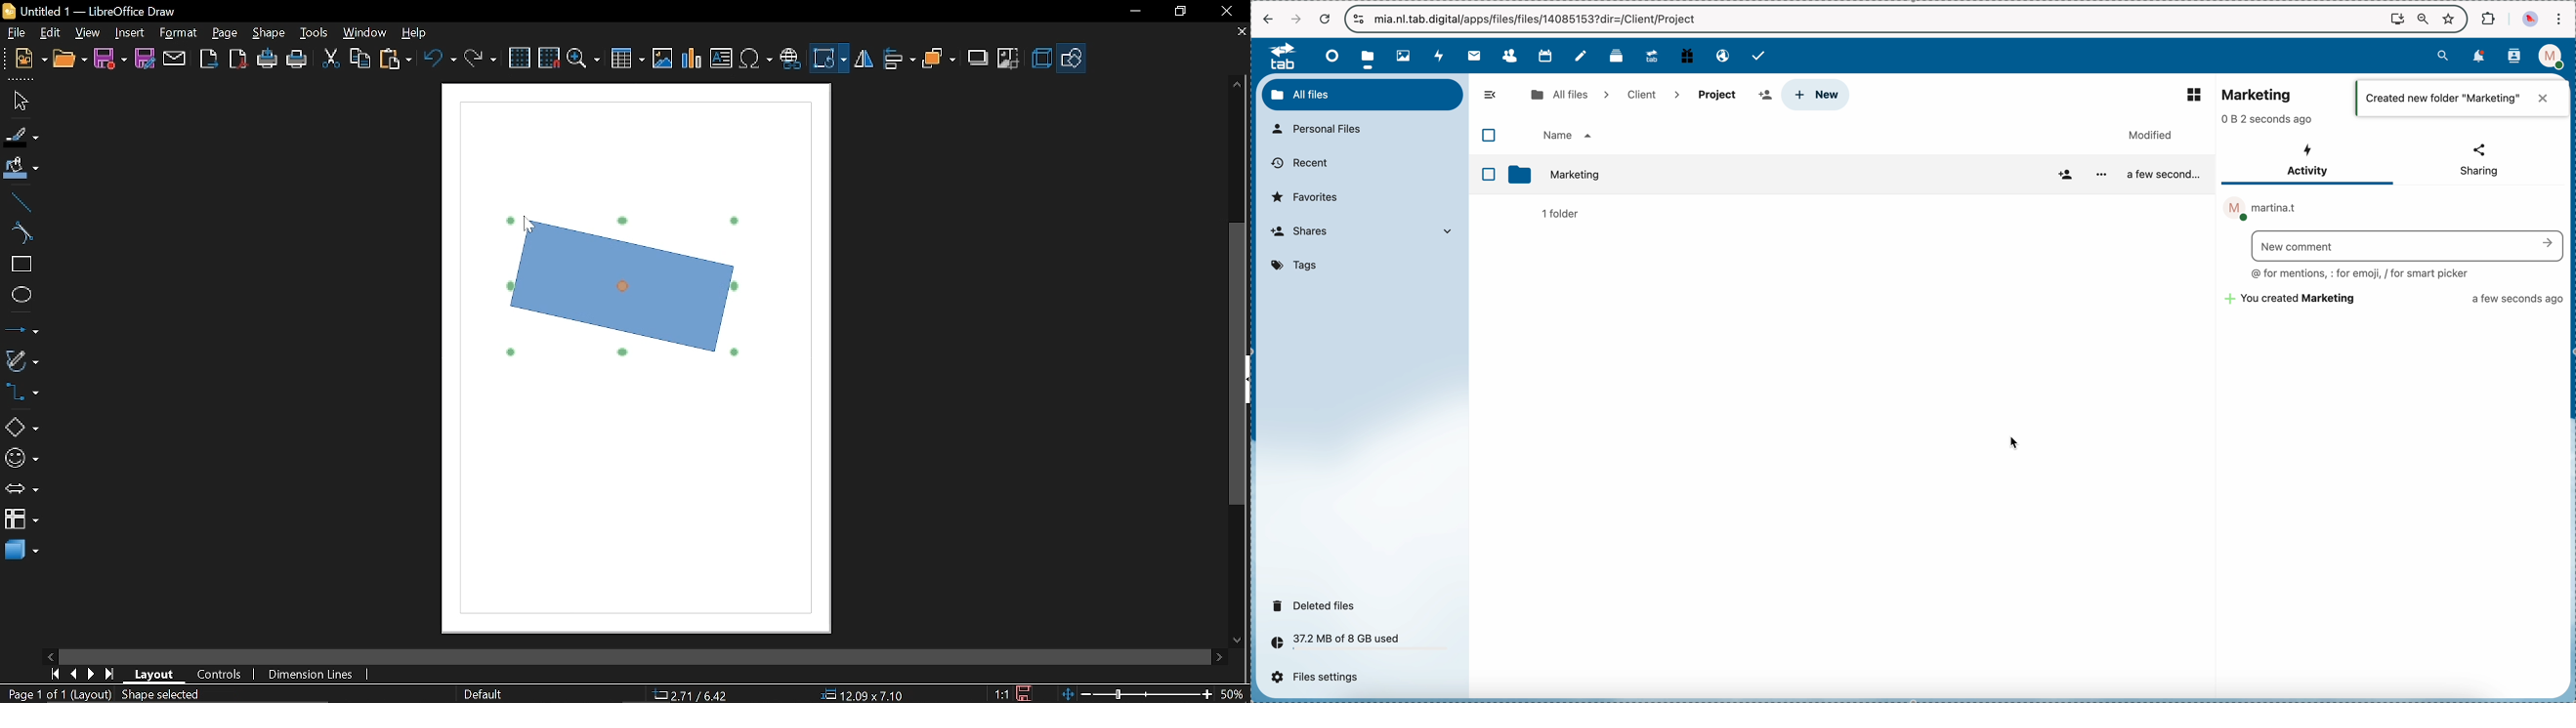 This screenshot has height=728, width=2576. Describe the element at coordinates (1583, 56) in the screenshot. I see `notes` at that location.